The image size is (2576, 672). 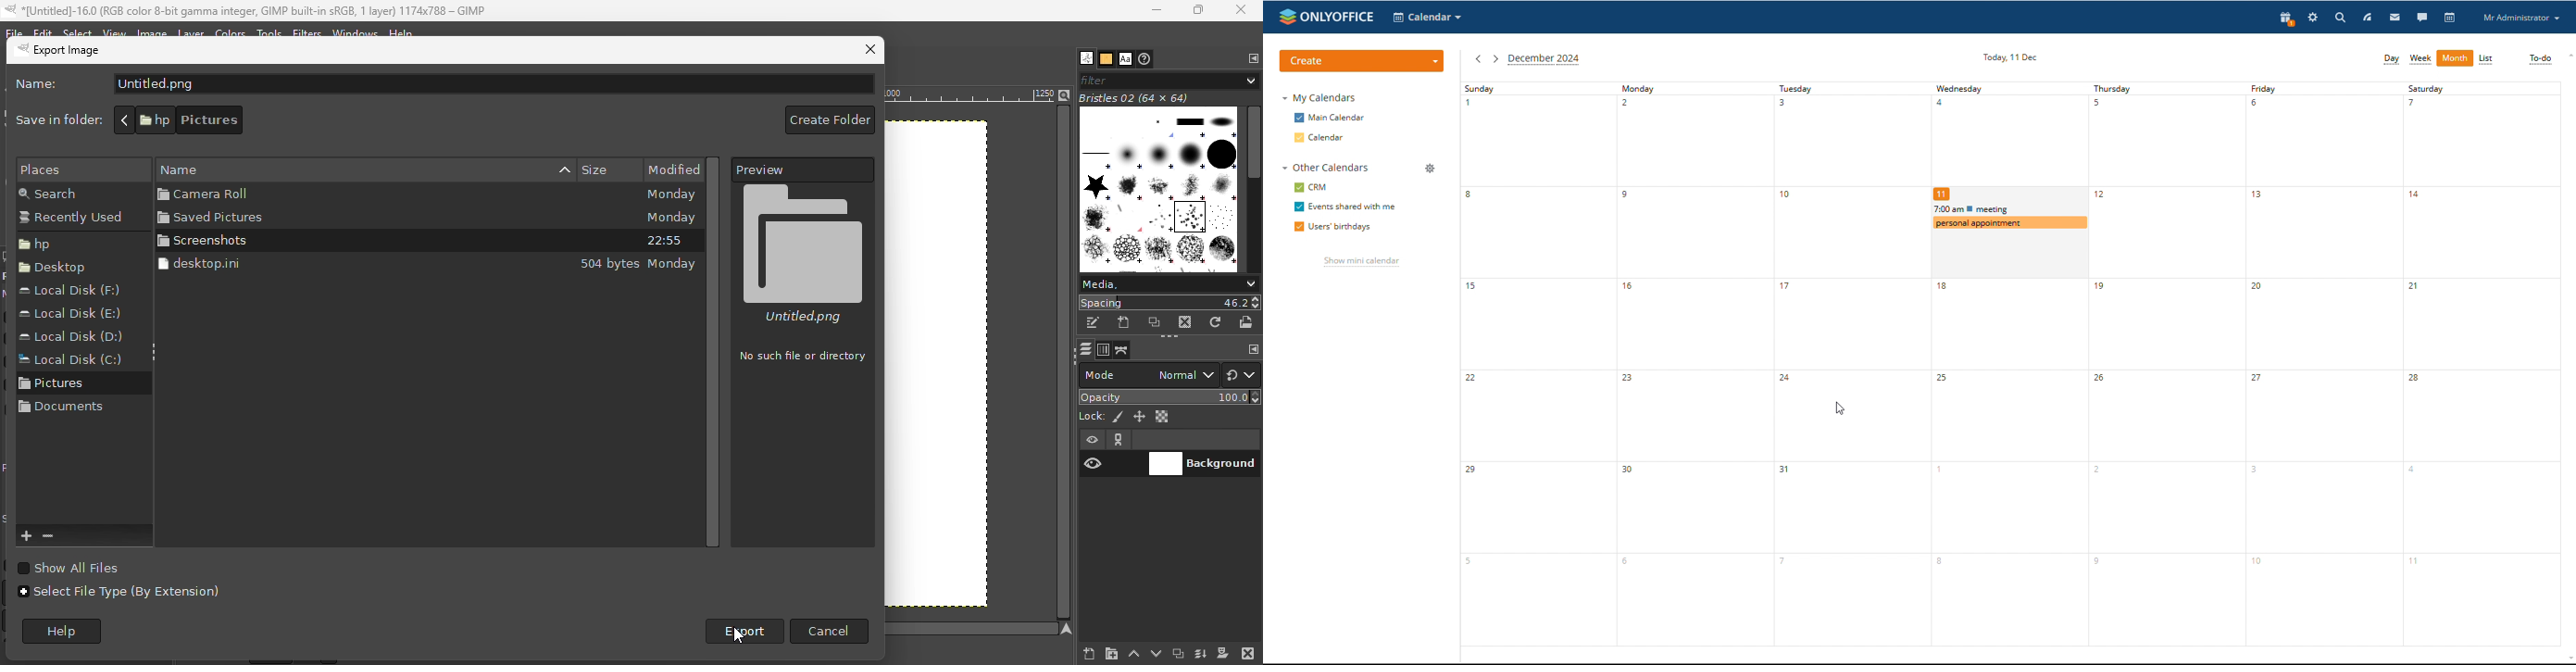 What do you see at coordinates (2482, 363) in the screenshot?
I see `saturday` at bounding box center [2482, 363].